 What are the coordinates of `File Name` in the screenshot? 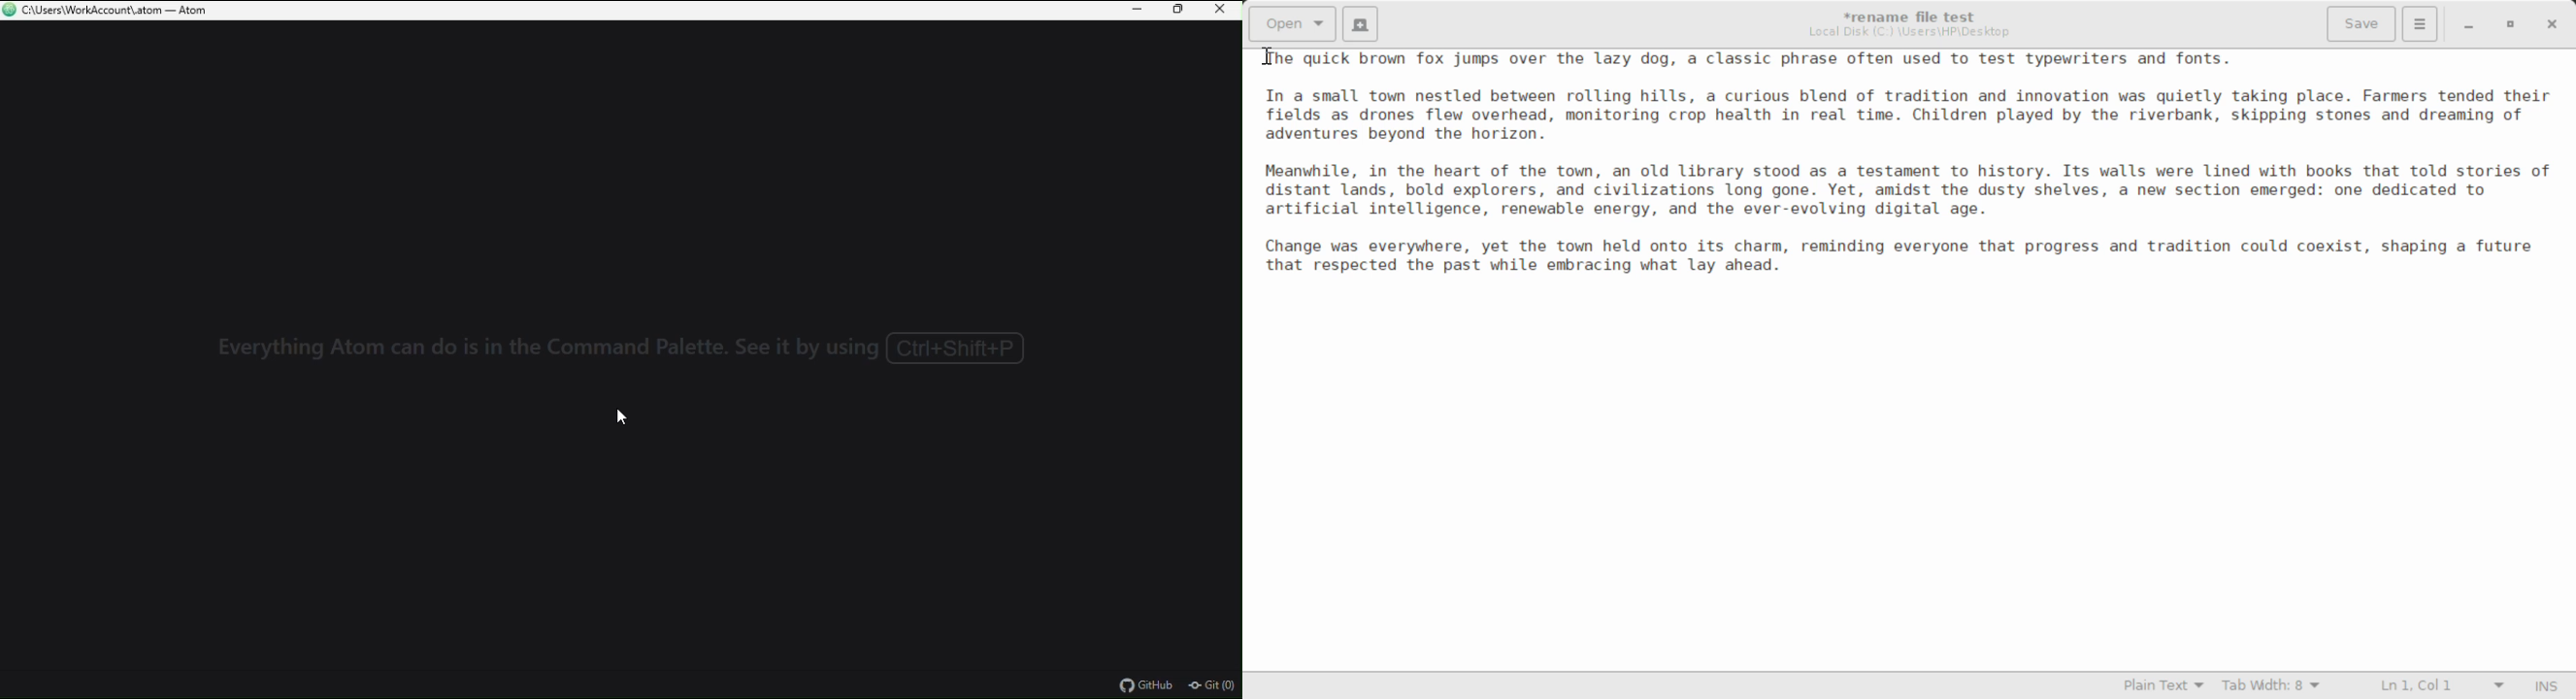 It's located at (1909, 15).